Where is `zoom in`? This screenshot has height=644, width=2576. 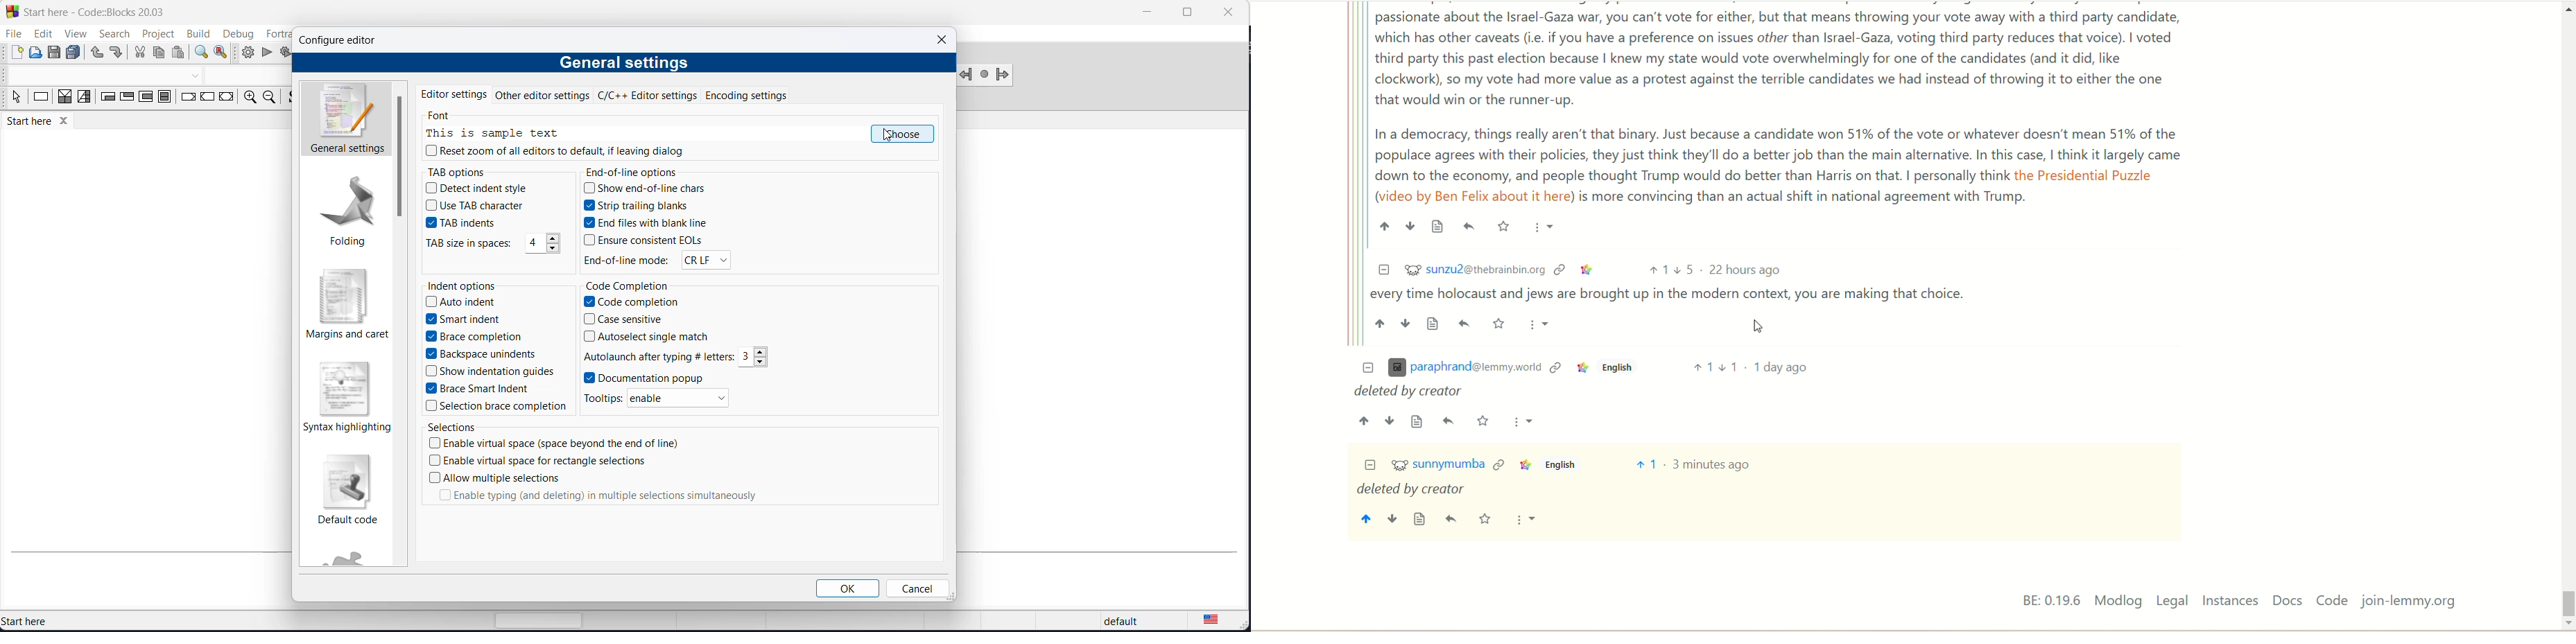 zoom in is located at coordinates (248, 98).